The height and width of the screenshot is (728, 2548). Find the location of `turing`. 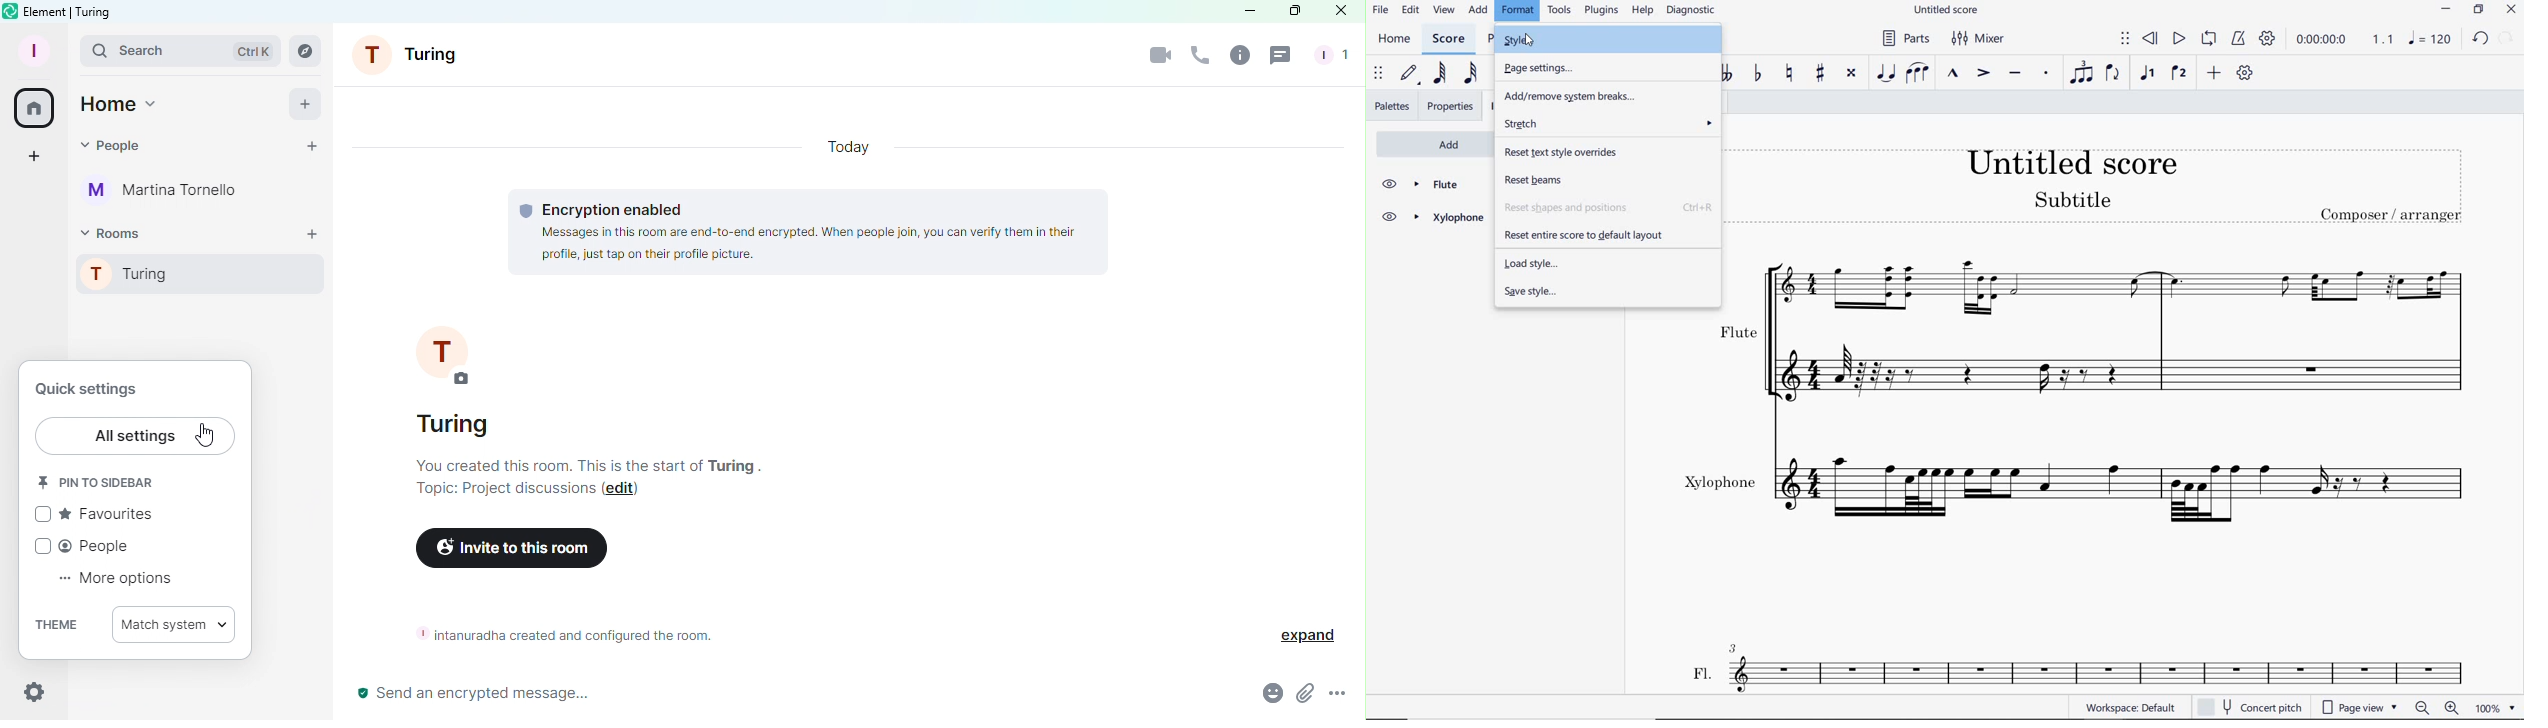

turing is located at coordinates (735, 465).